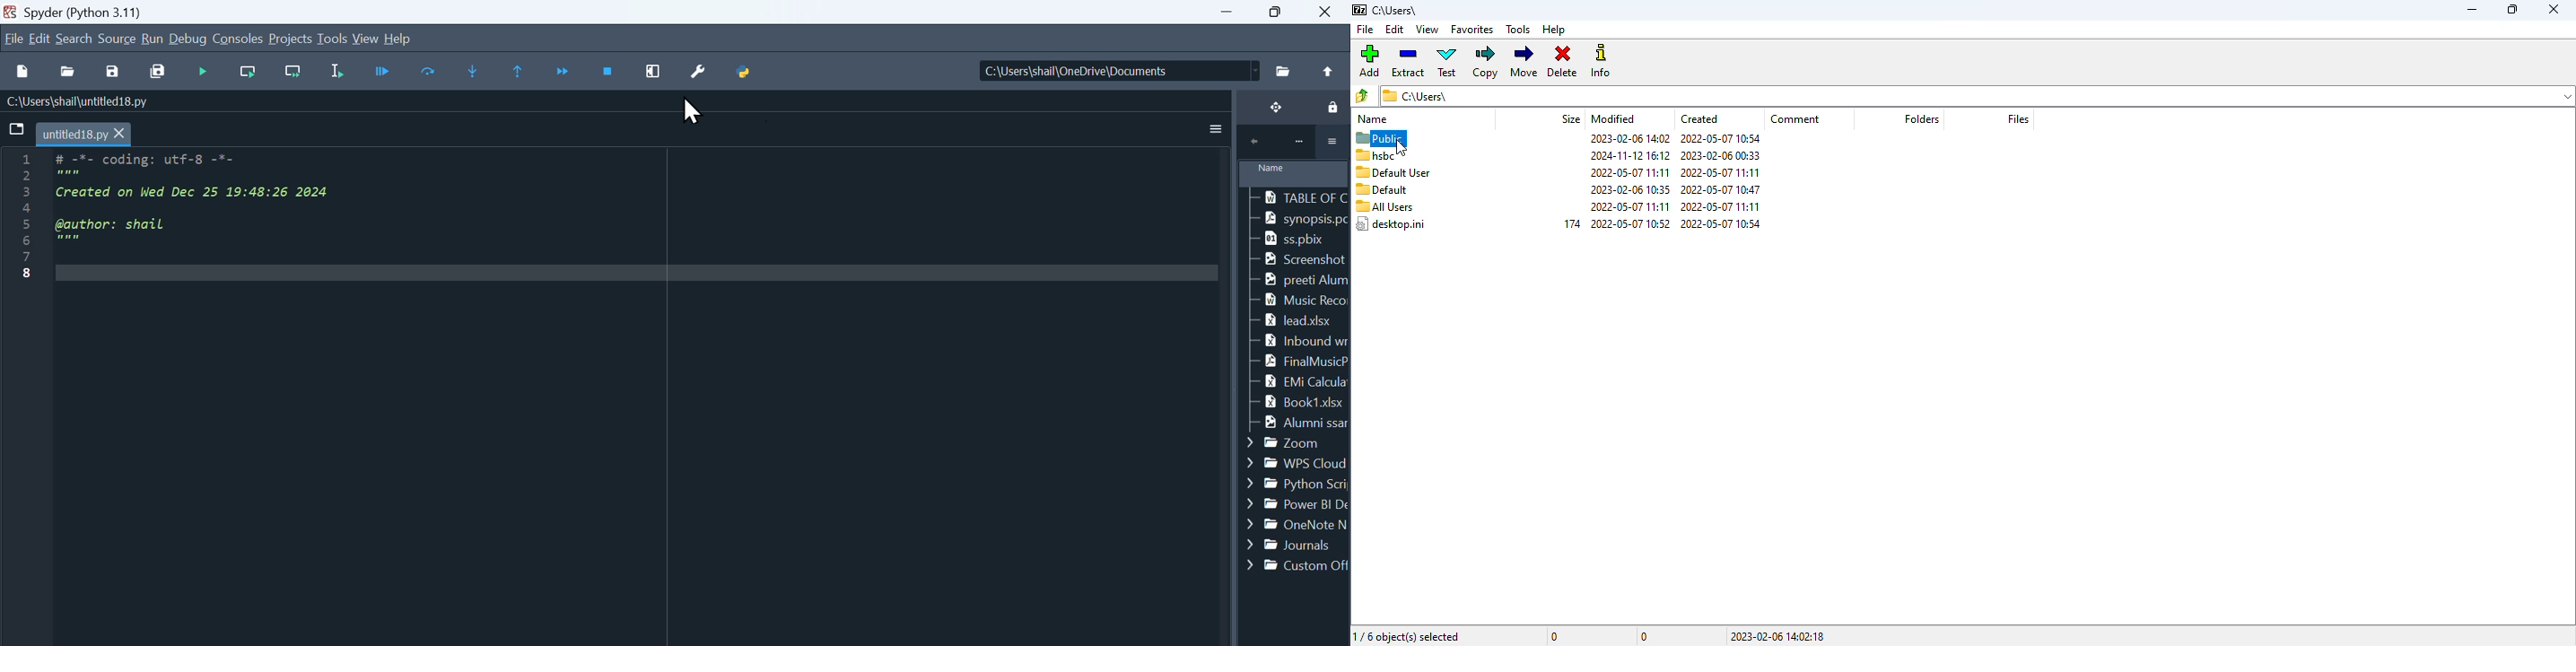 This screenshot has width=2576, height=672. Describe the element at coordinates (13, 37) in the screenshot. I see `File` at that location.